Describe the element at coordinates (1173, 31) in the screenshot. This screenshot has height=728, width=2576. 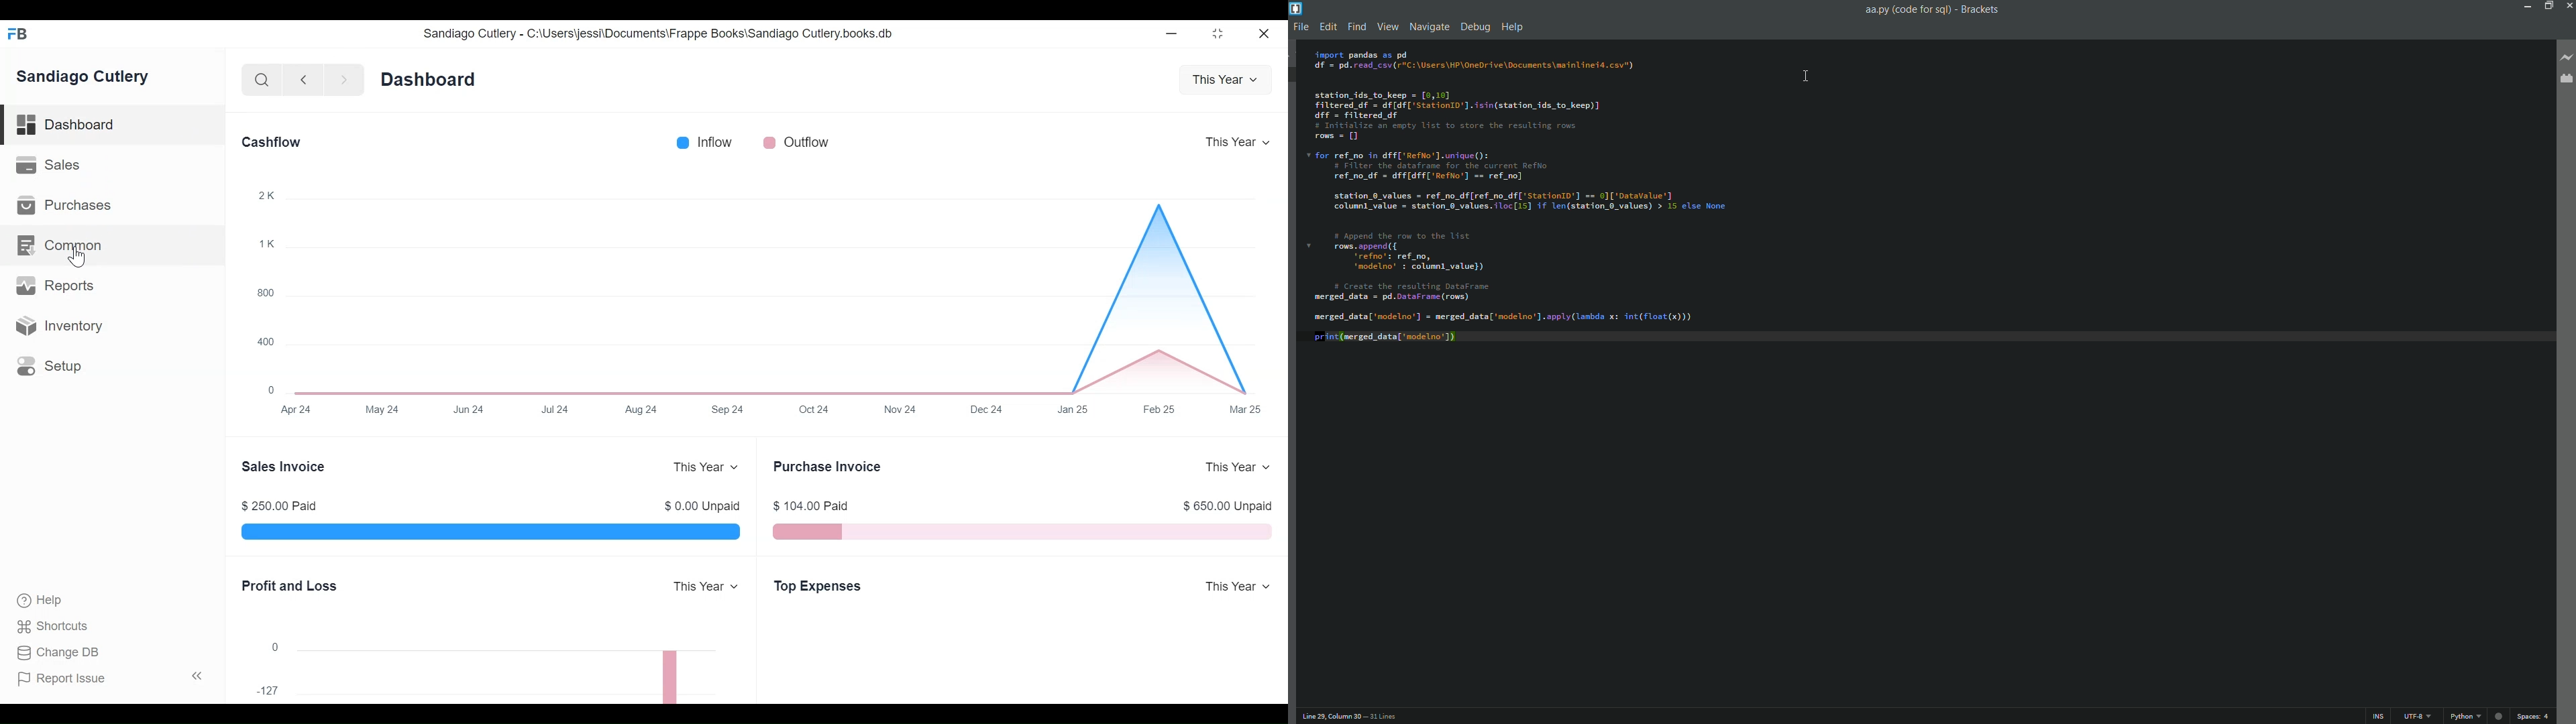
I see `minimize` at that location.